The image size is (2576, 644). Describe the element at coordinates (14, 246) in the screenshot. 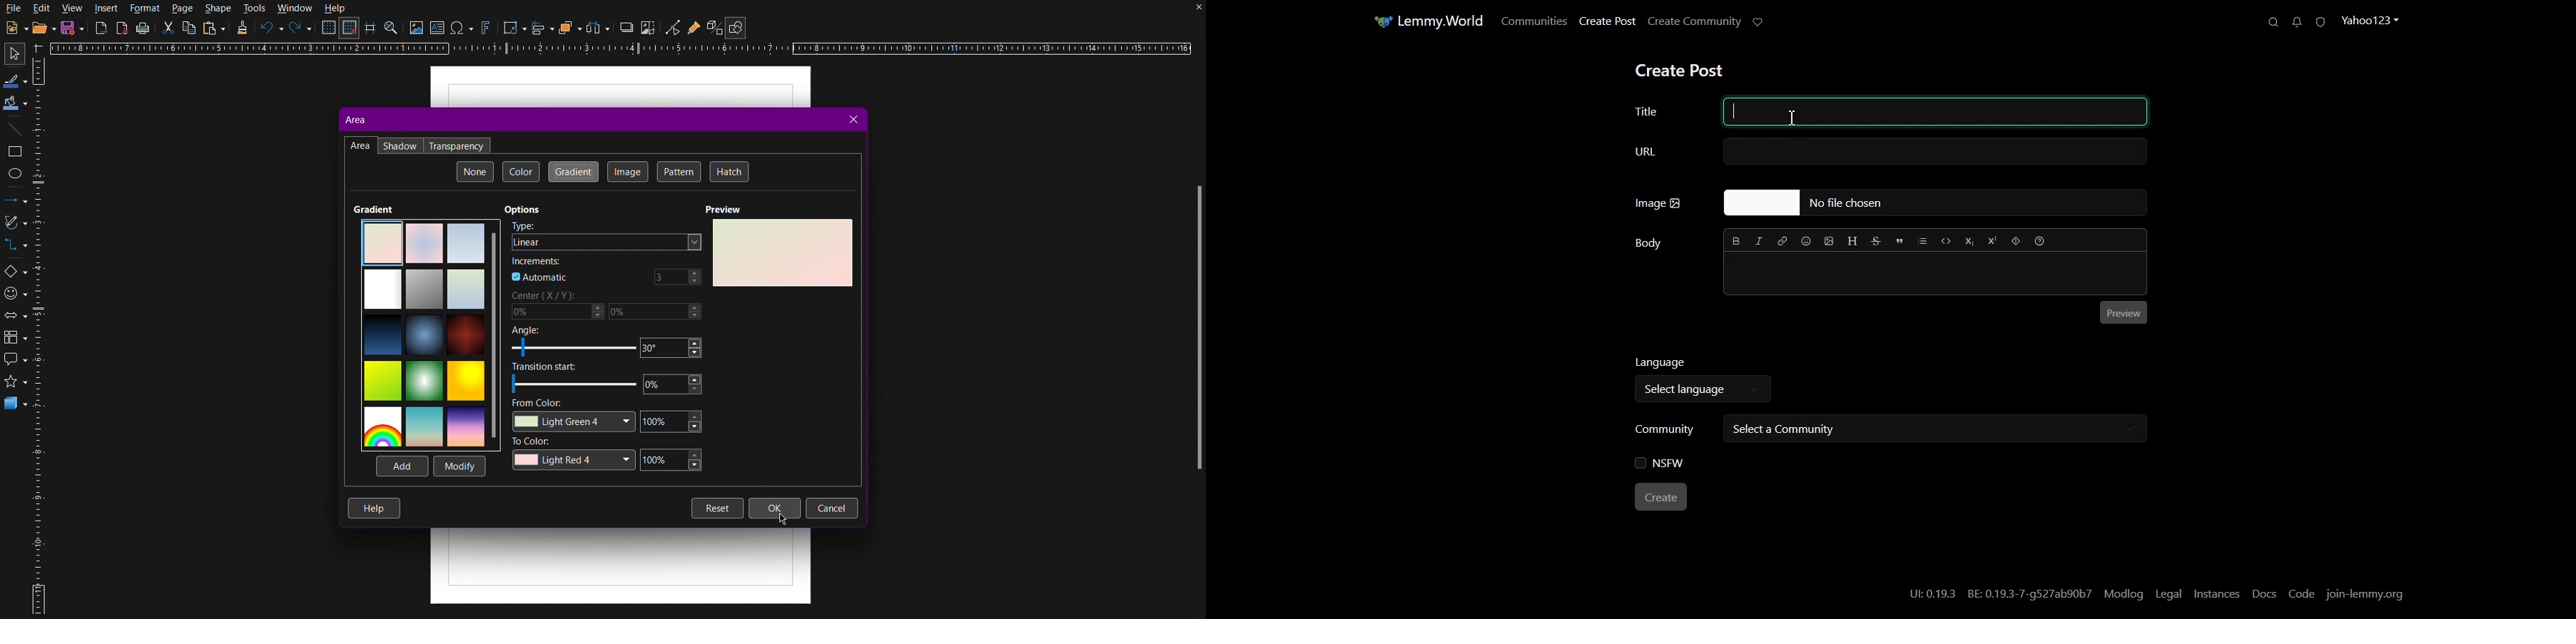

I see `Connections` at that location.